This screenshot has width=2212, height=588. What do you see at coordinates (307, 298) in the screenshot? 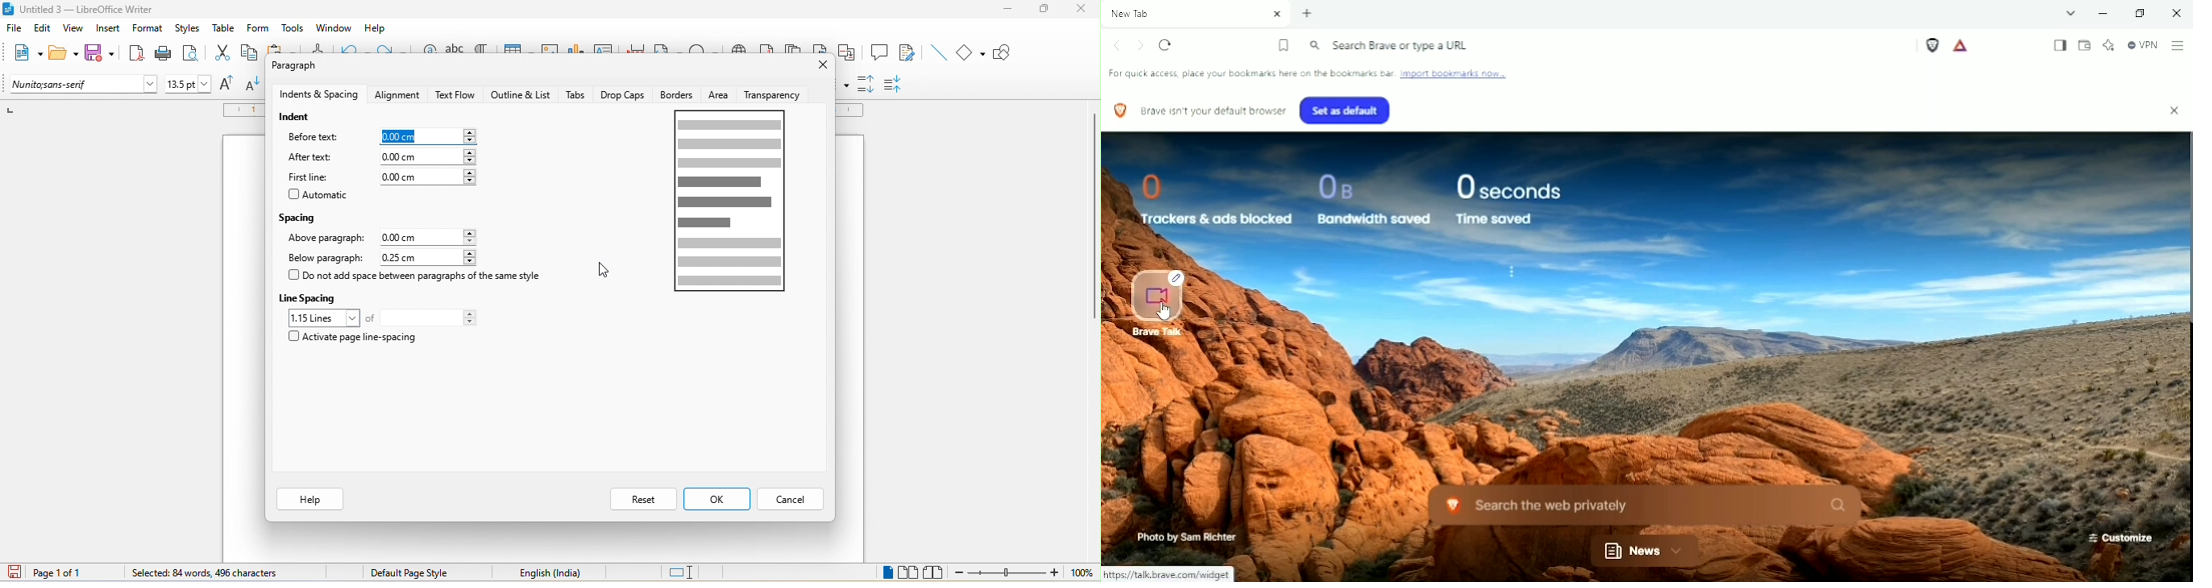
I see `line spacing` at bounding box center [307, 298].